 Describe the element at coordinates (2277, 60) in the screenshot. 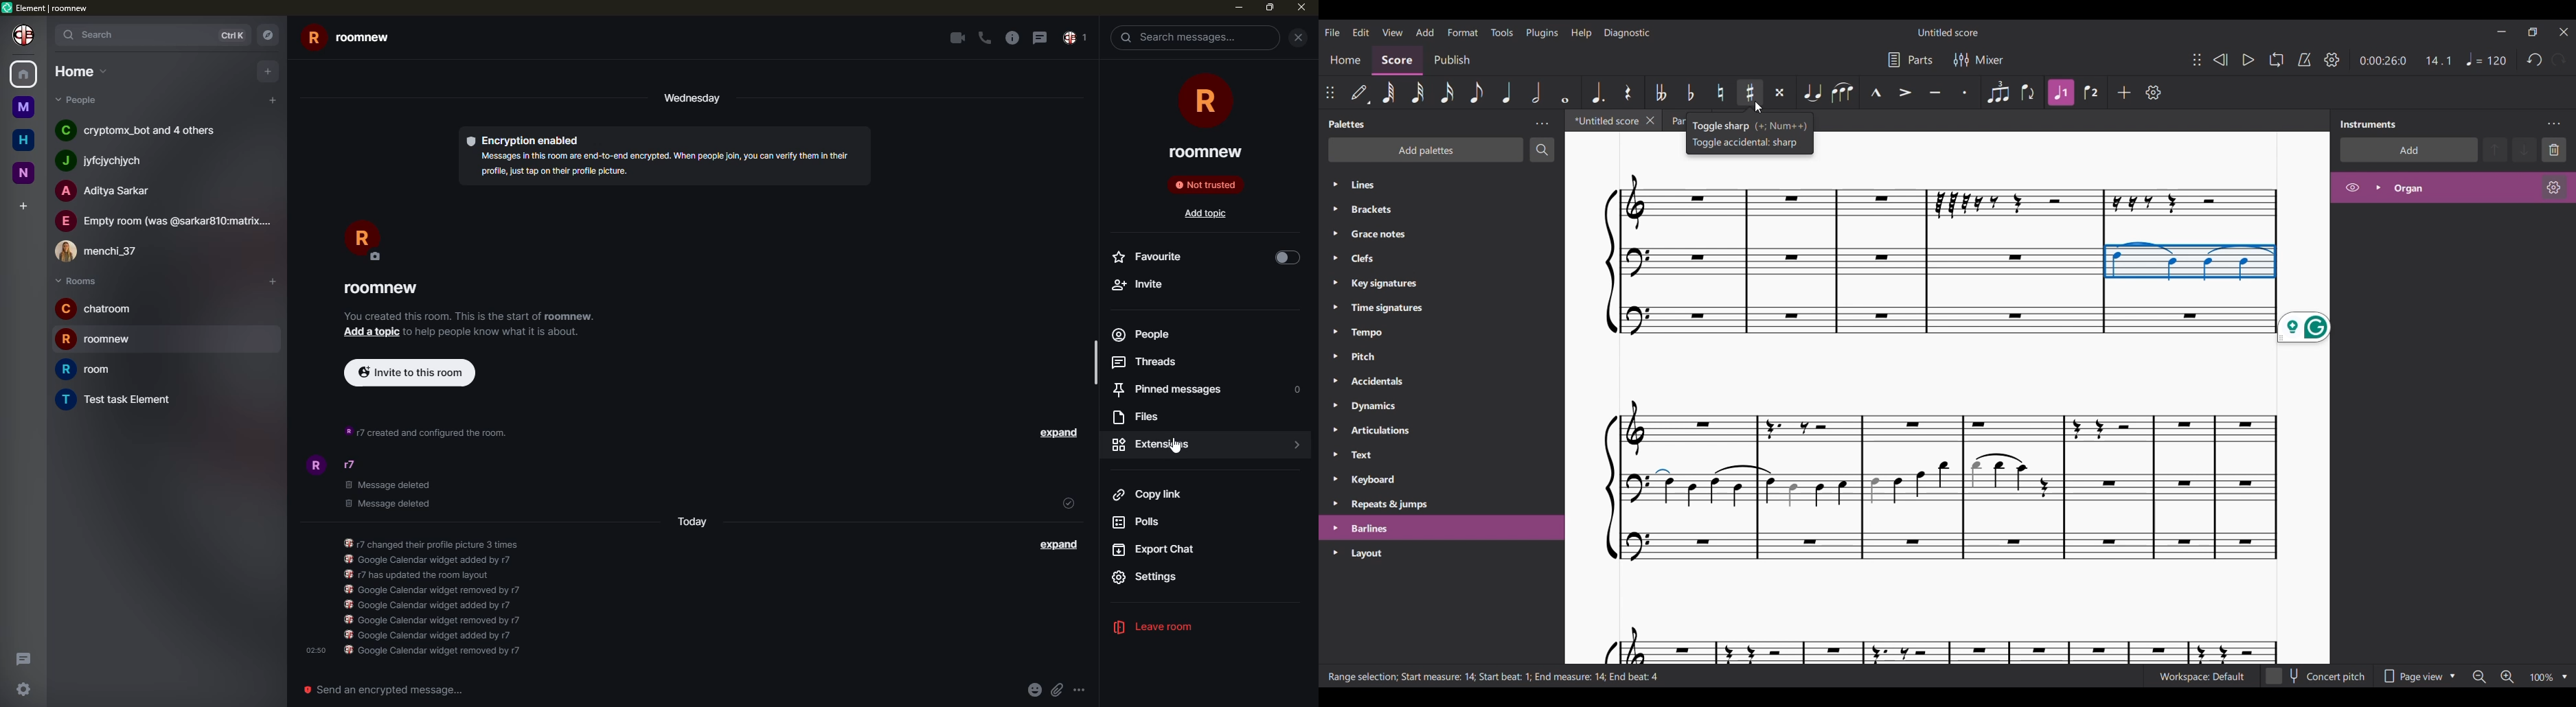

I see `Looping playback` at that location.